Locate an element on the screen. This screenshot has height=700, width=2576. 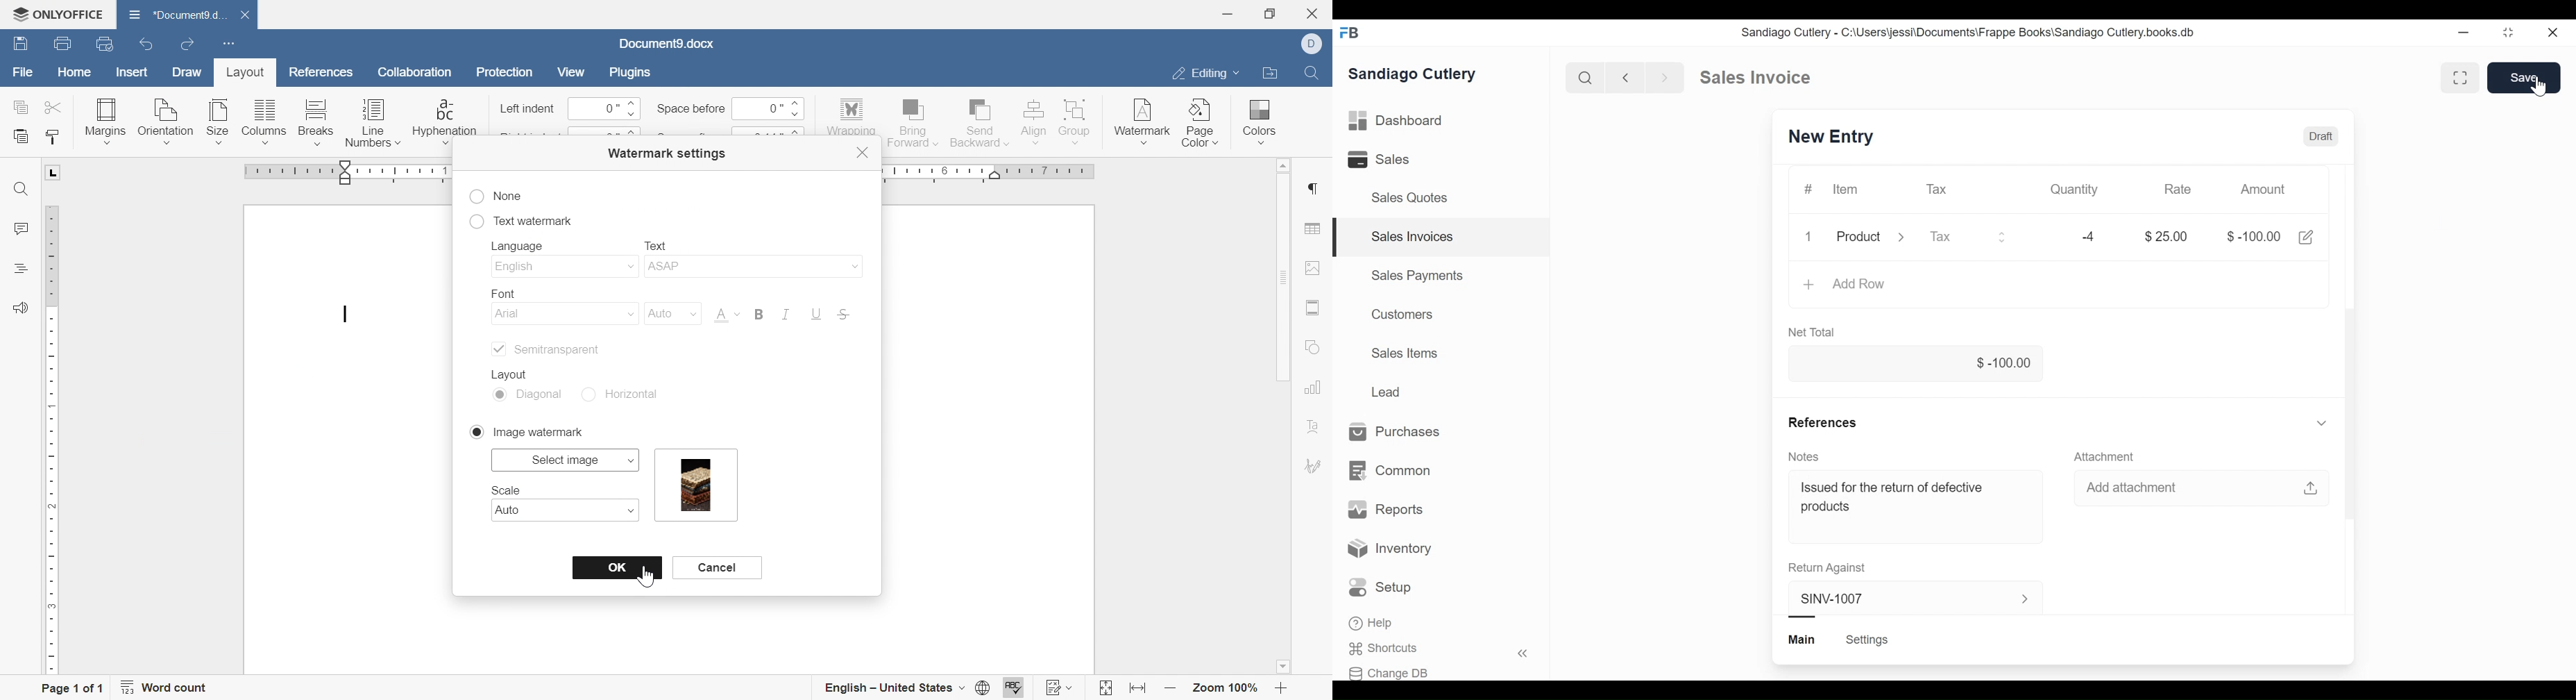
quick print is located at coordinates (111, 45).